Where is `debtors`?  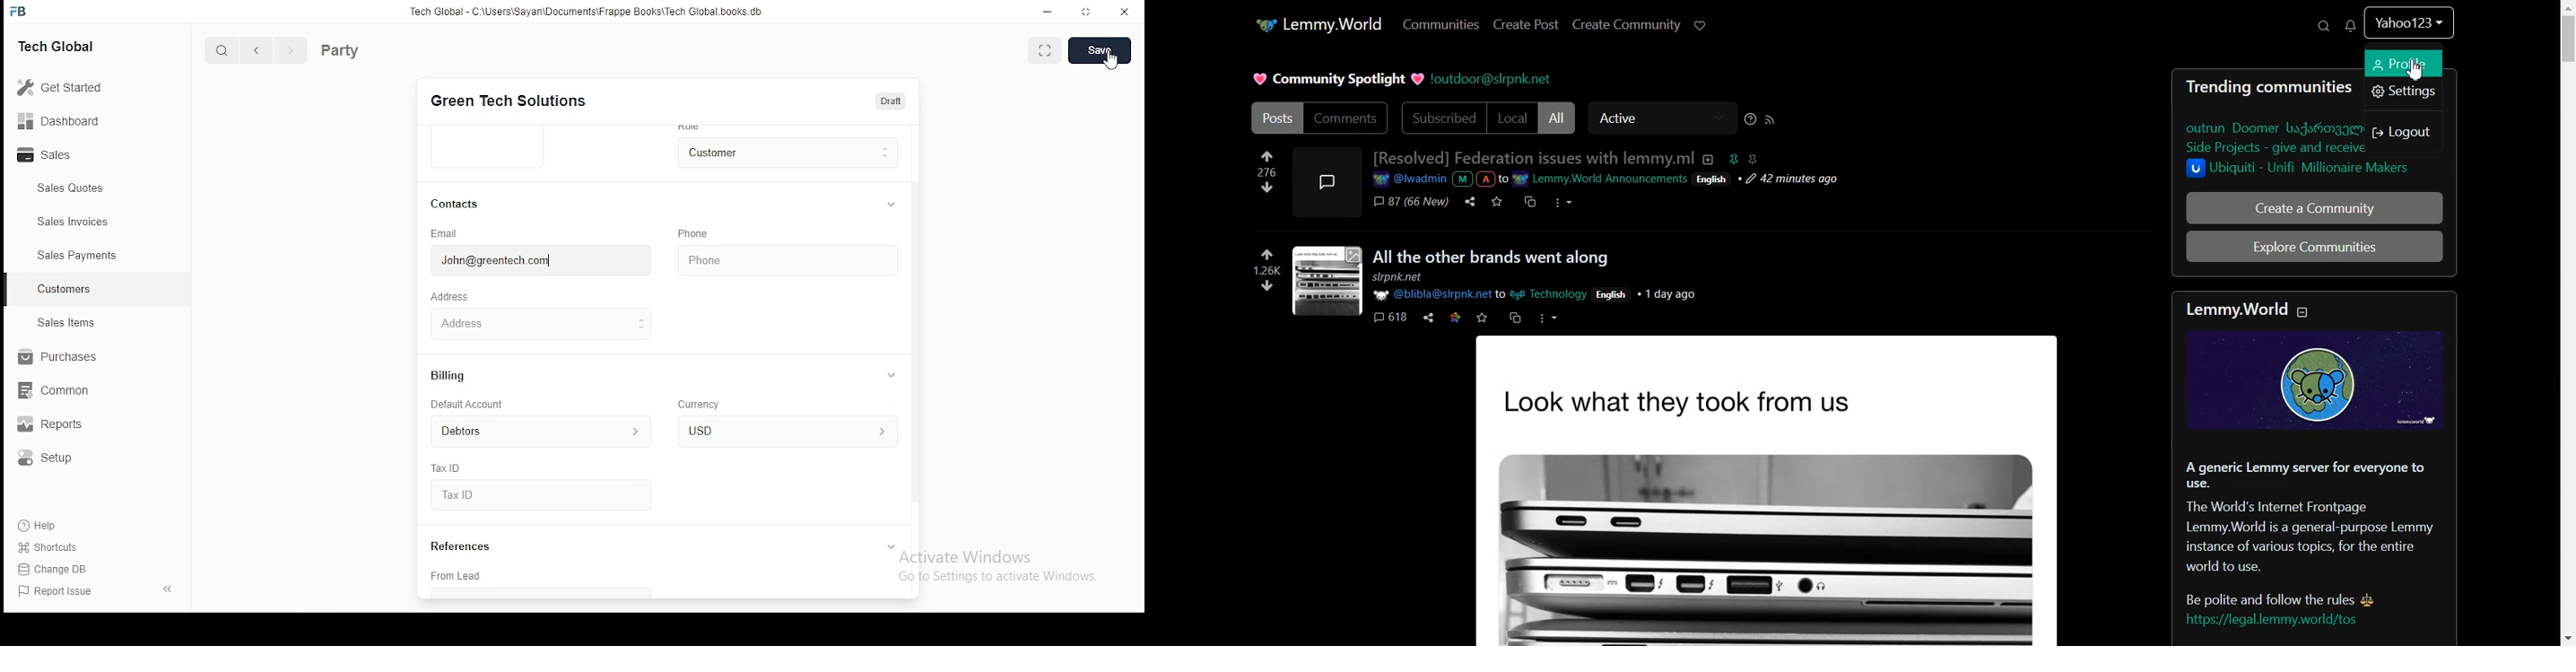 debtors is located at coordinates (533, 431).